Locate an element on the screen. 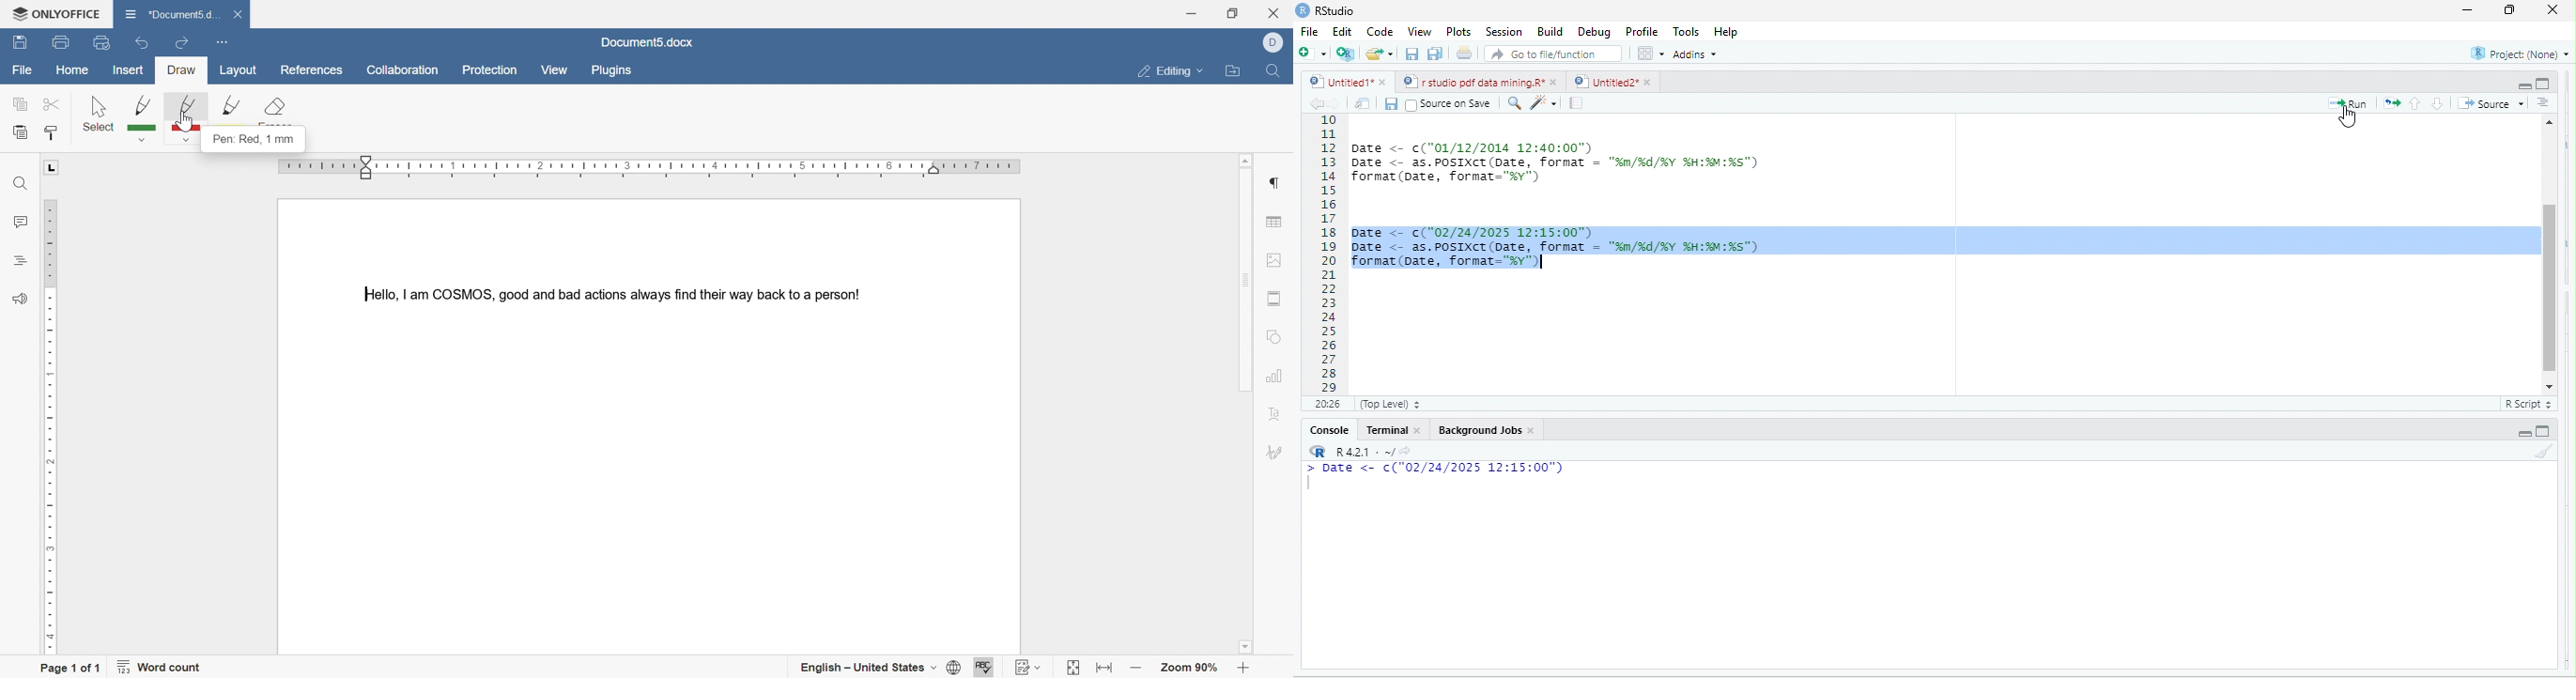 The image size is (2576, 700). pen: red, 1mm is located at coordinates (255, 141).